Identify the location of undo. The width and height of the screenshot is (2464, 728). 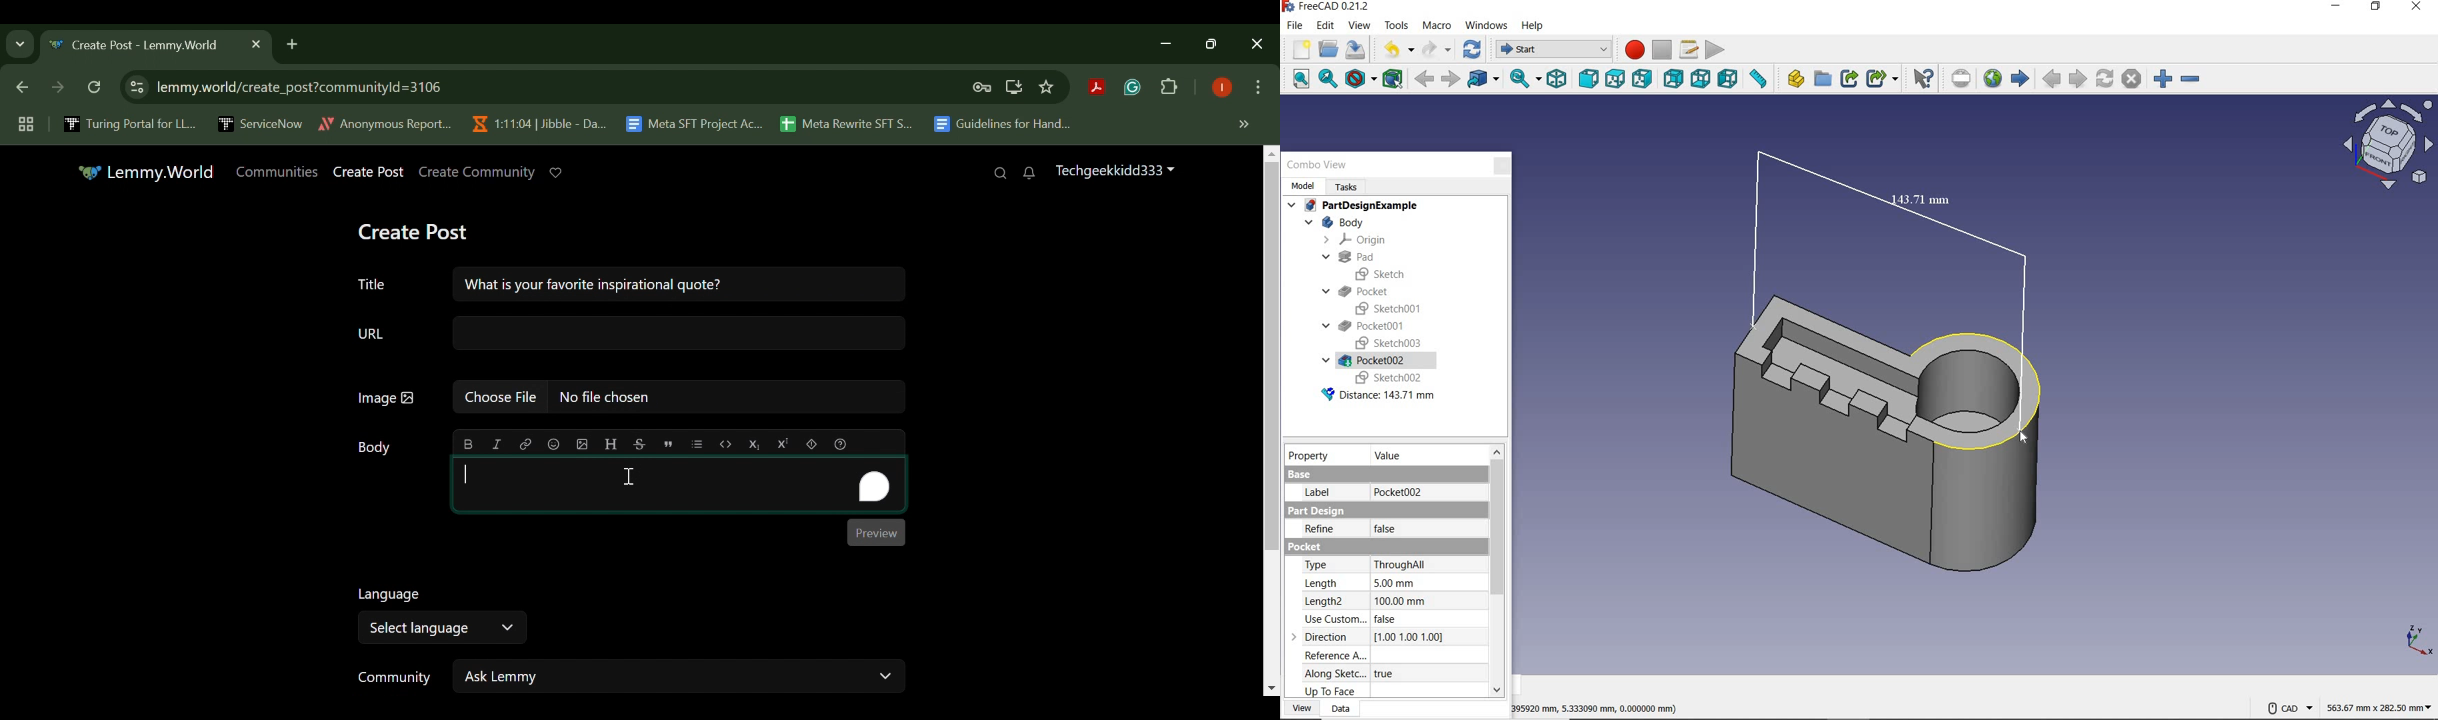
(1394, 51).